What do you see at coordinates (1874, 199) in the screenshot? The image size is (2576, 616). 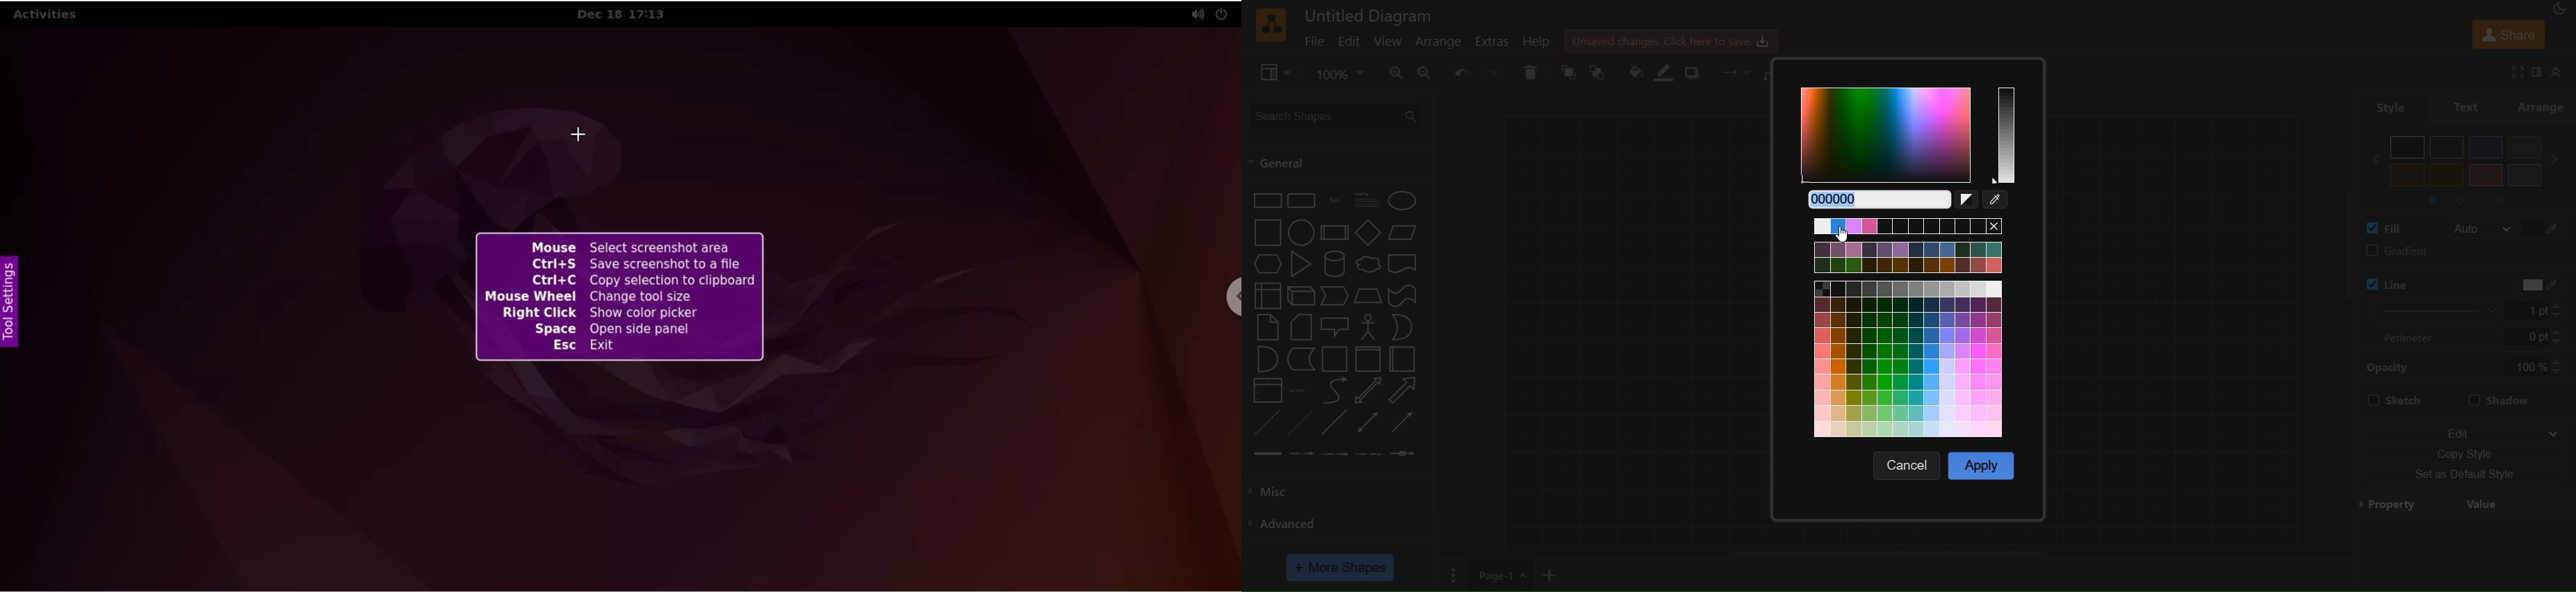 I see `000000` at bounding box center [1874, 199].